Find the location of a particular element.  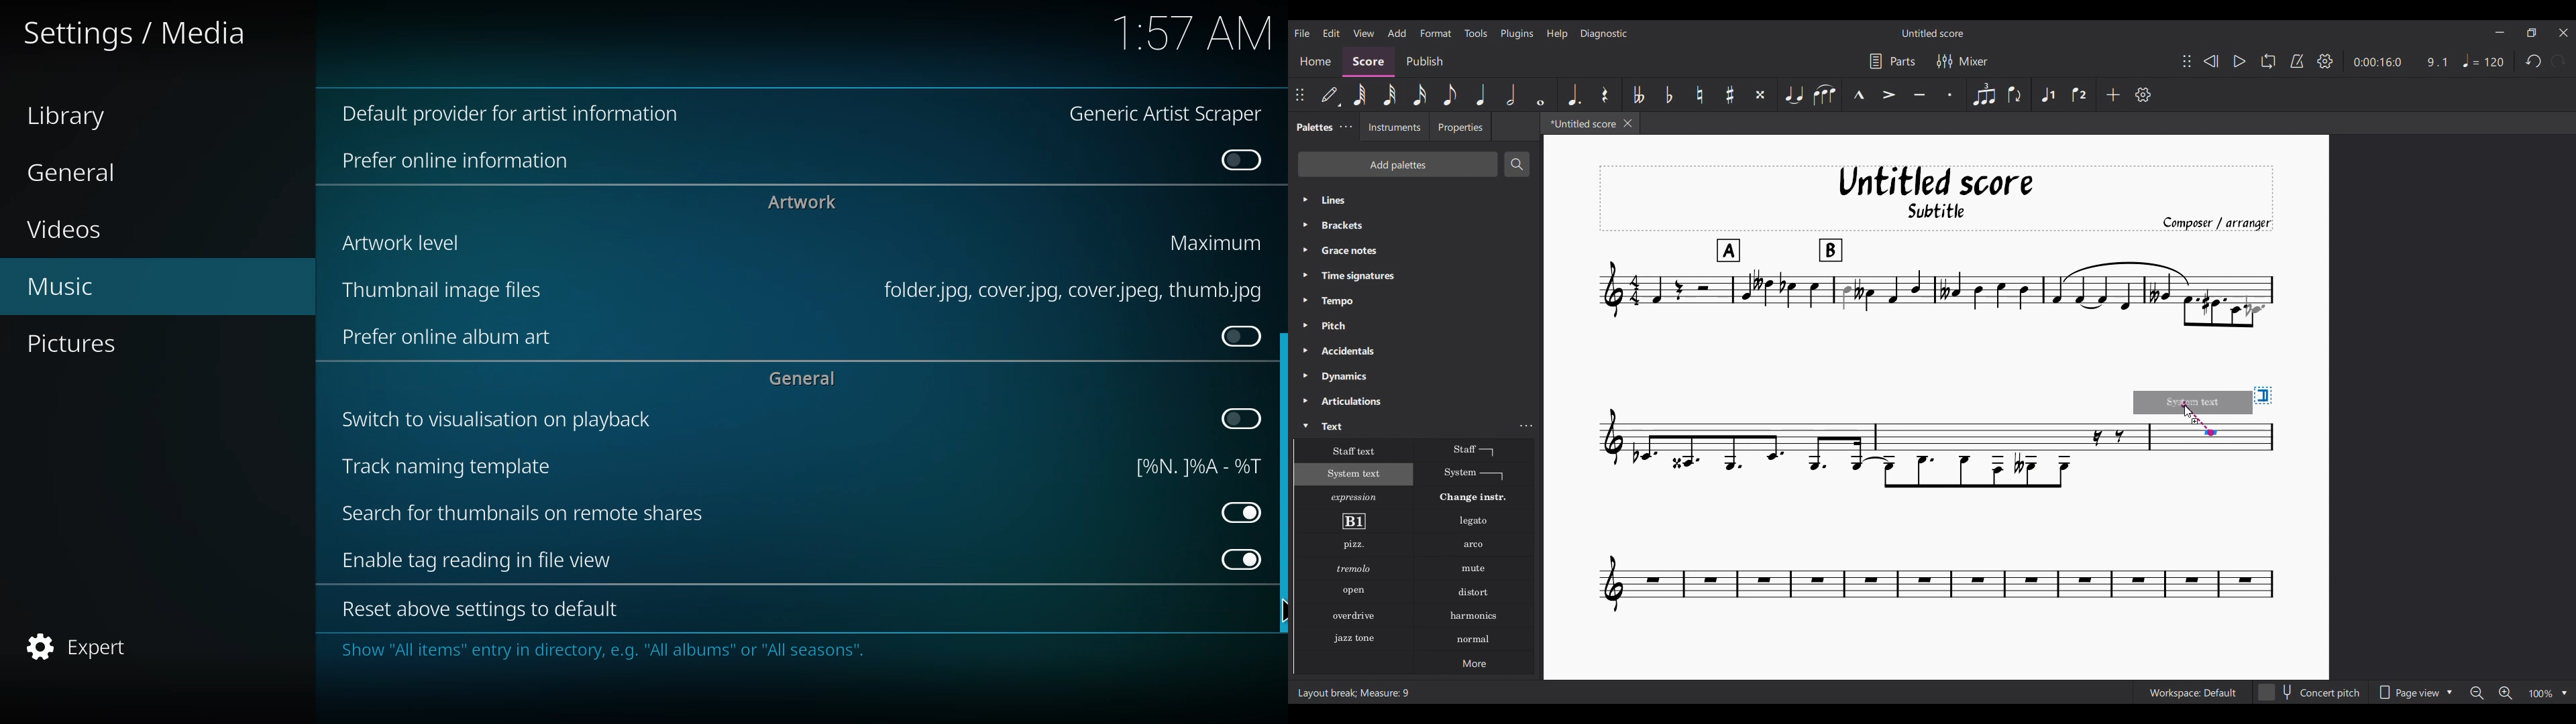

Grace notes is located at coordinates (1415, 250).